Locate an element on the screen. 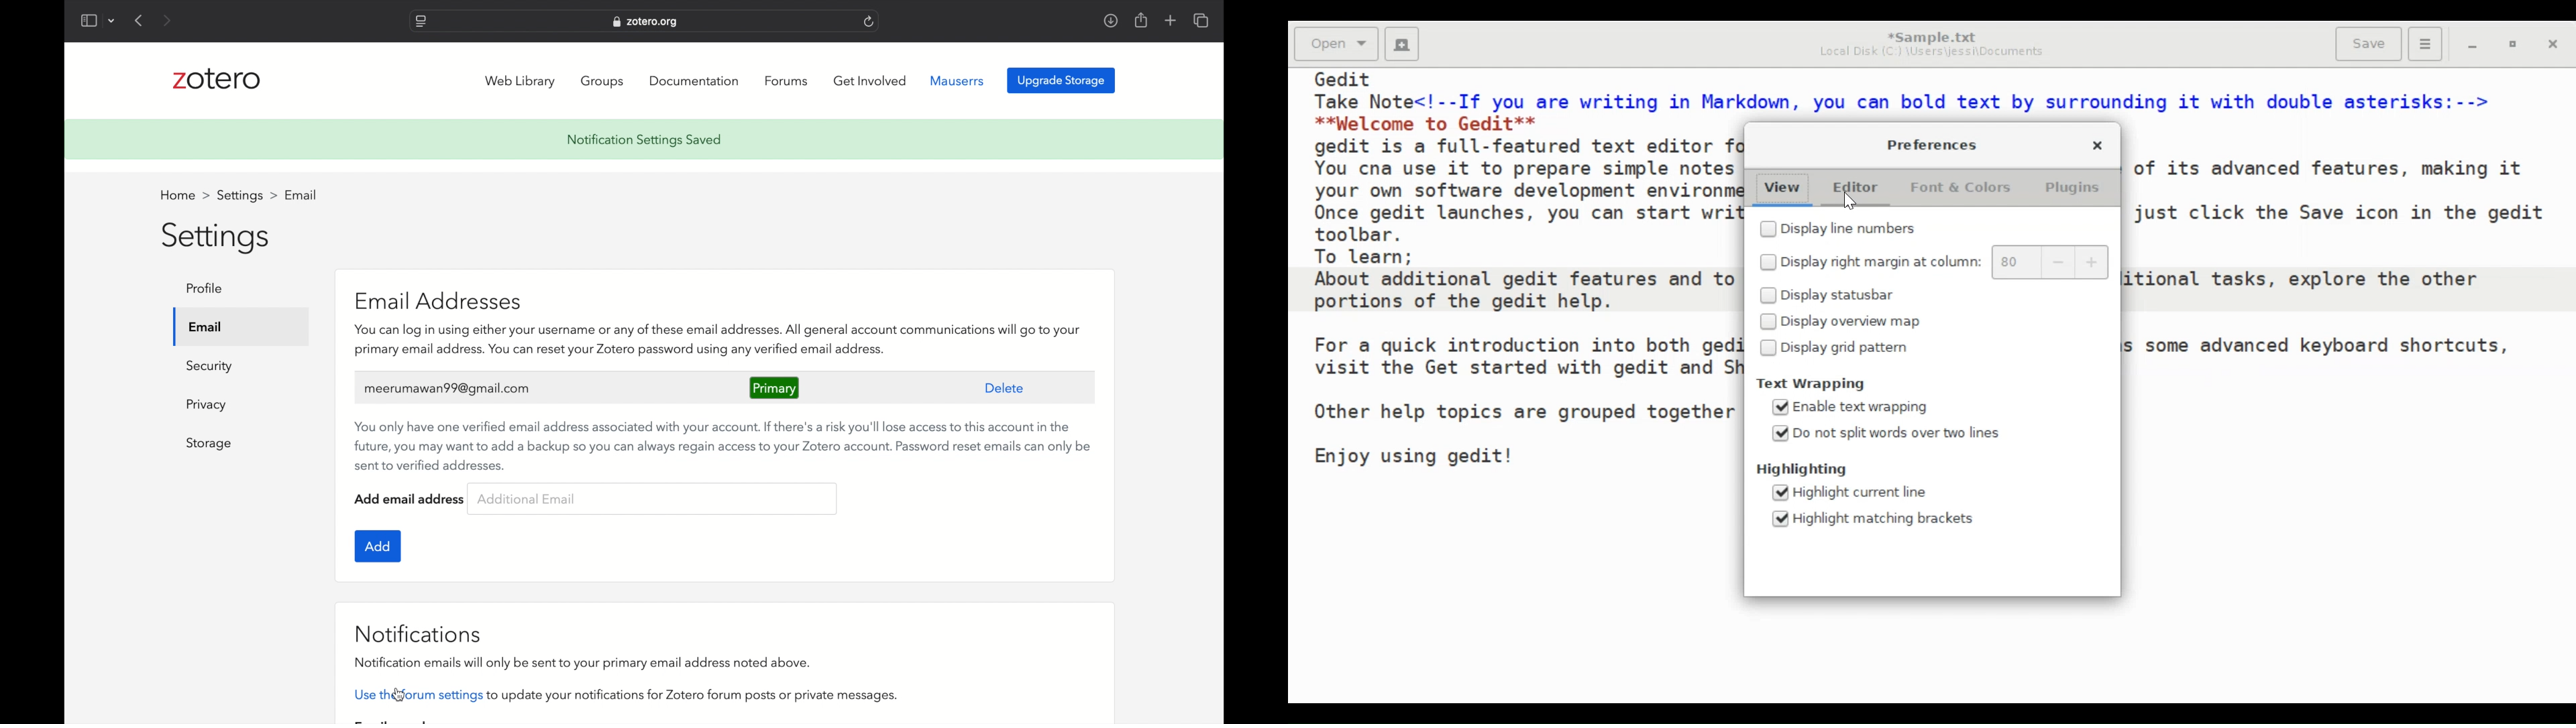 The image size is (2576, 728). notifications is located at coordinates (418, 634).